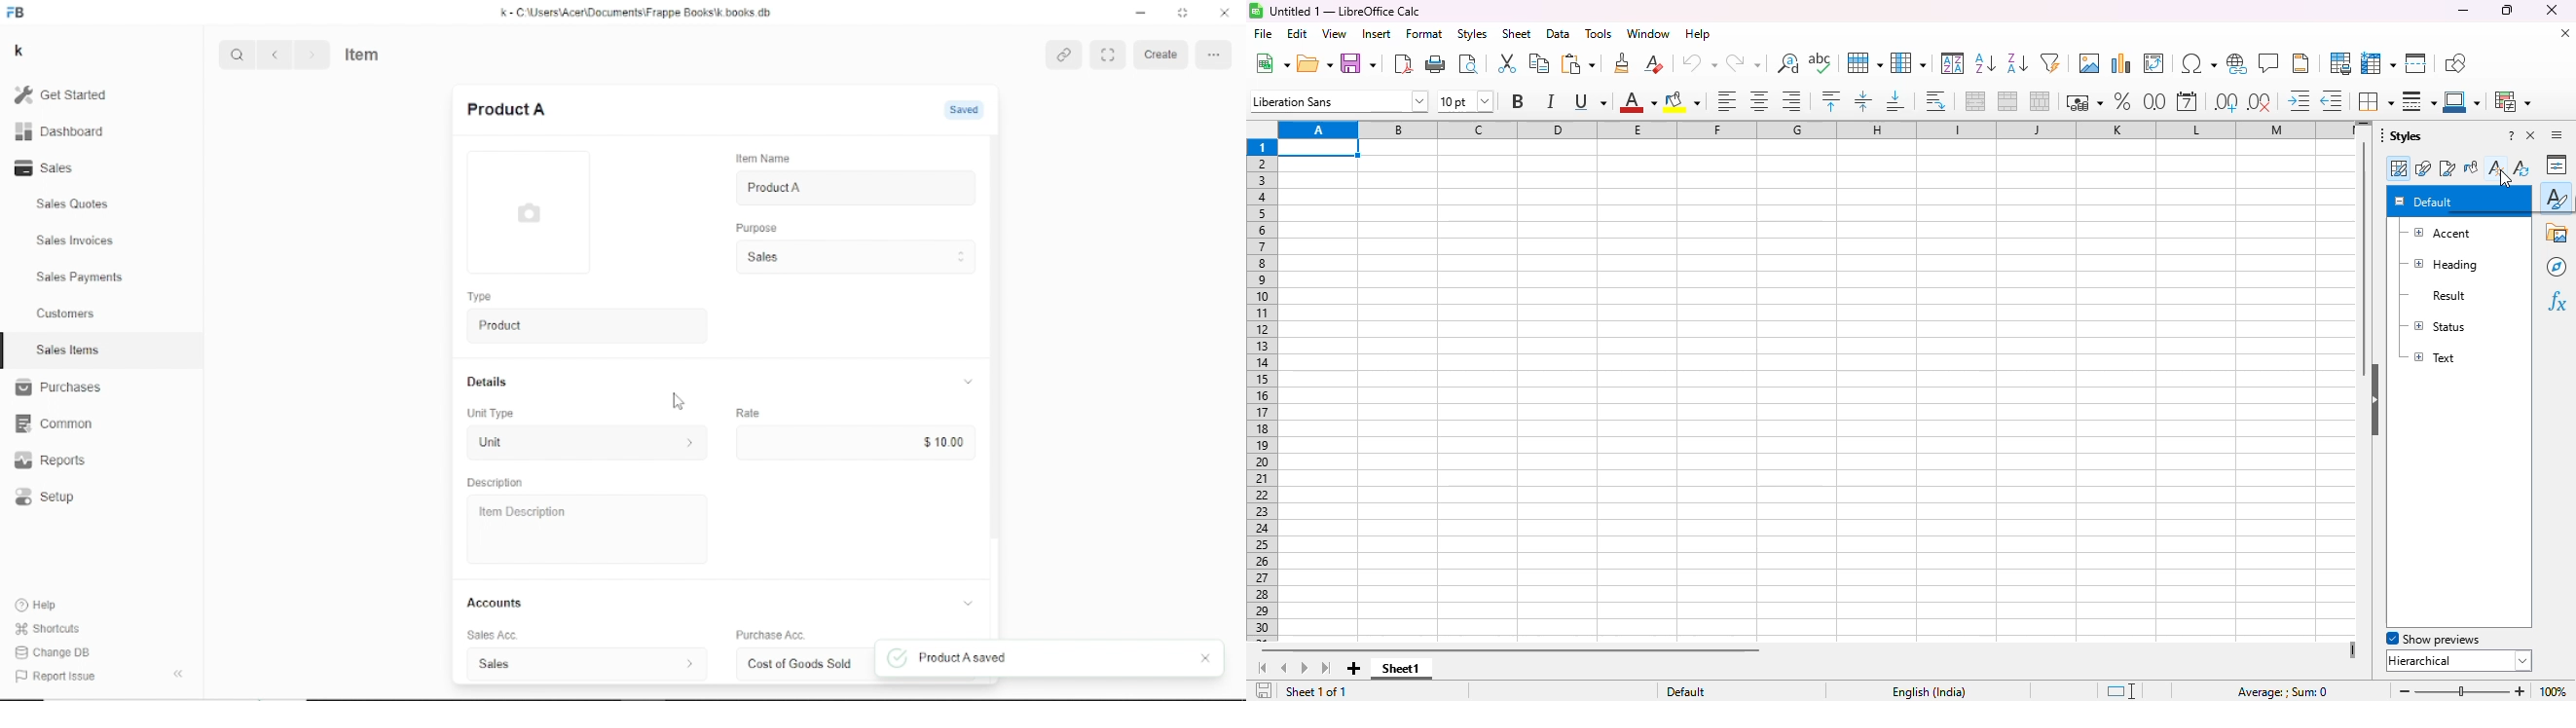 Image resolution: width=2576 pixels, height=728 pixels. Describe the element at coordinates (2269, 62) in the screenshot. I see `insert comment` at that location.